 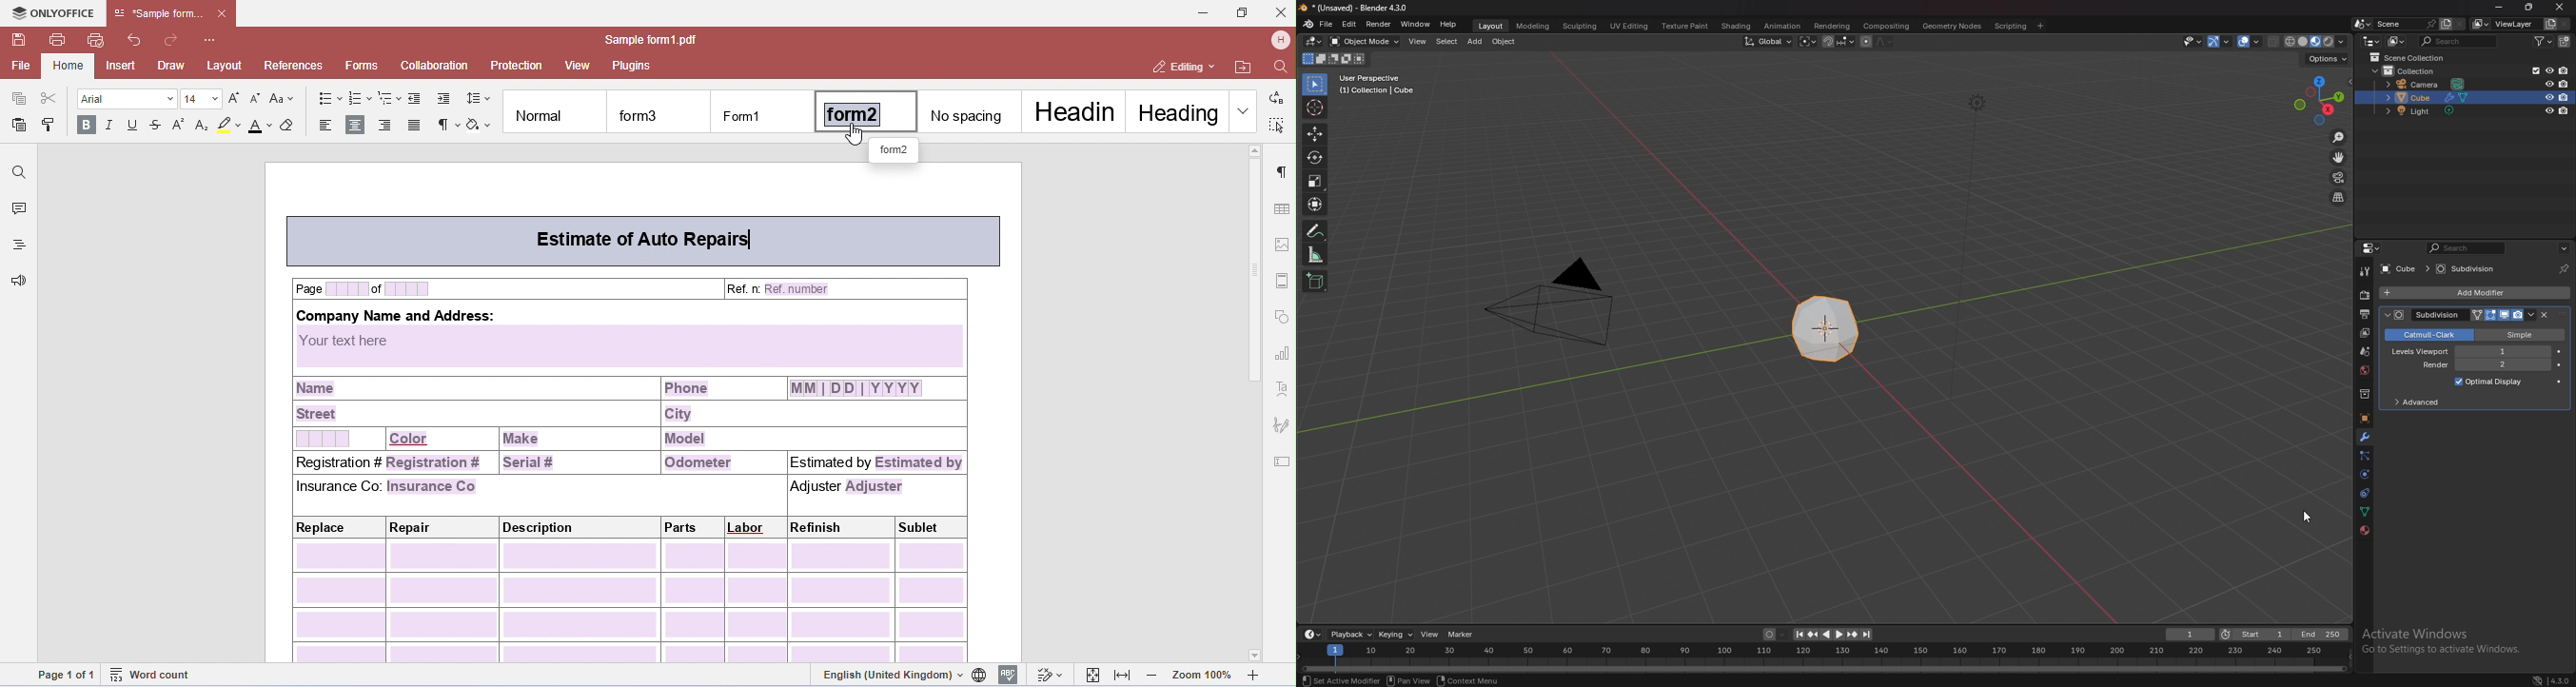 I want to click on animate property, so click(x=2559, y=381).